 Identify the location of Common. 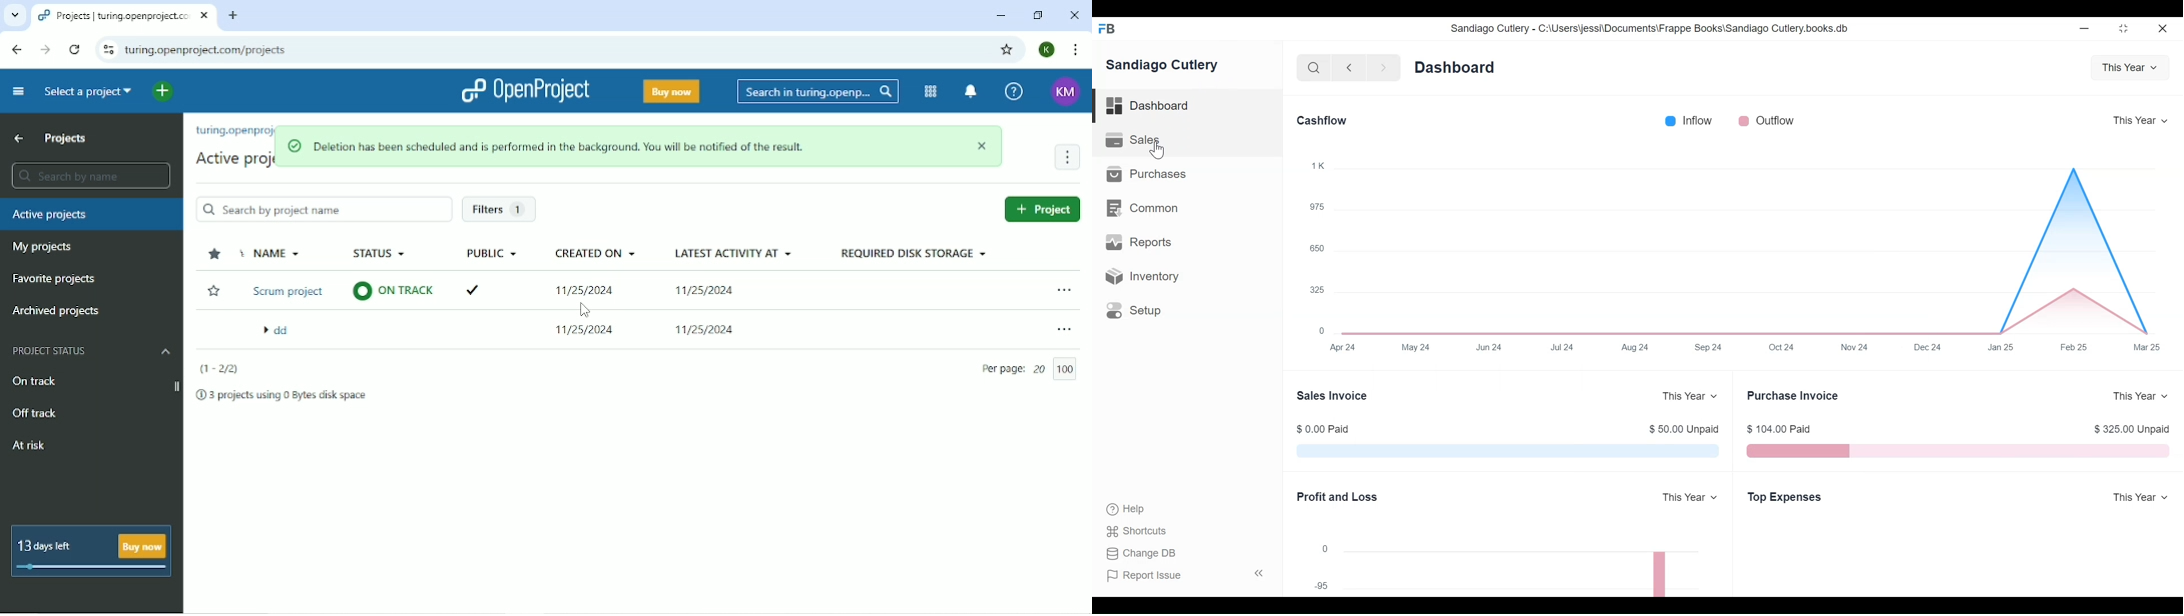
(1145, 206).